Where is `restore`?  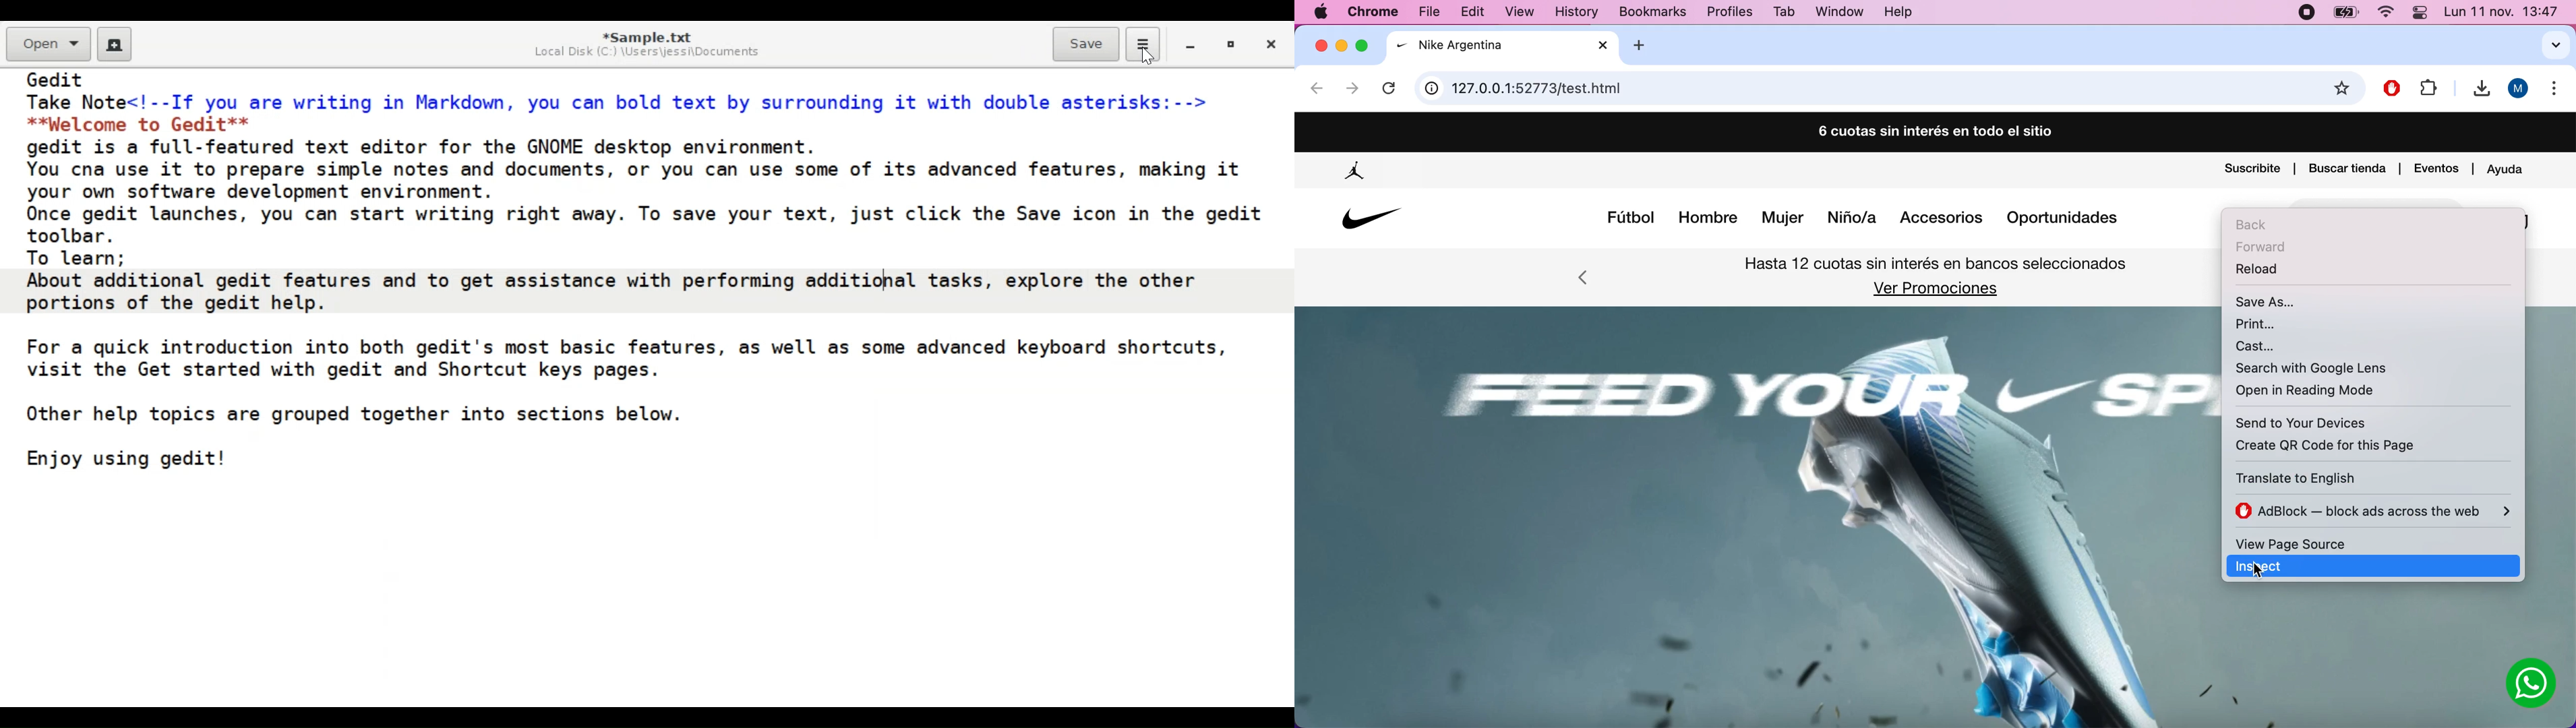
restore is located at coordinates (1233, 47).